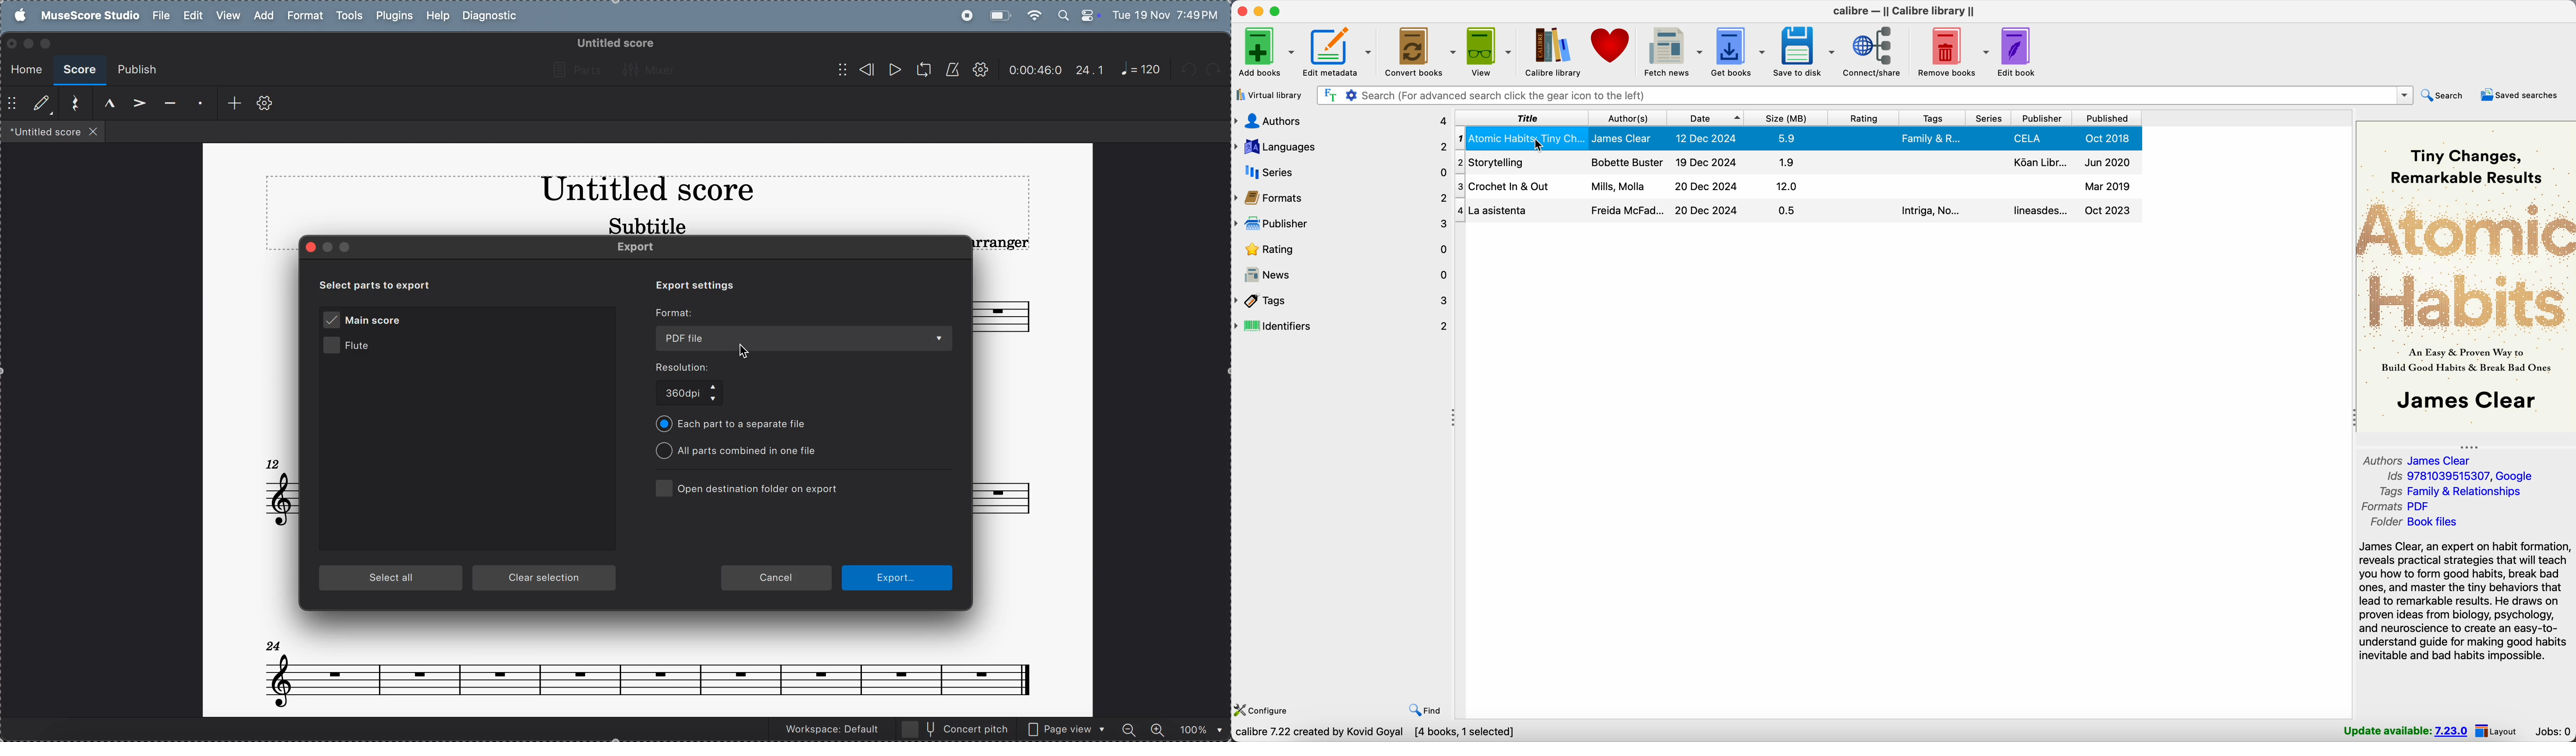  Describe the element at coordinates (546, 579) in the screenshot. I see `clear section` at that location.